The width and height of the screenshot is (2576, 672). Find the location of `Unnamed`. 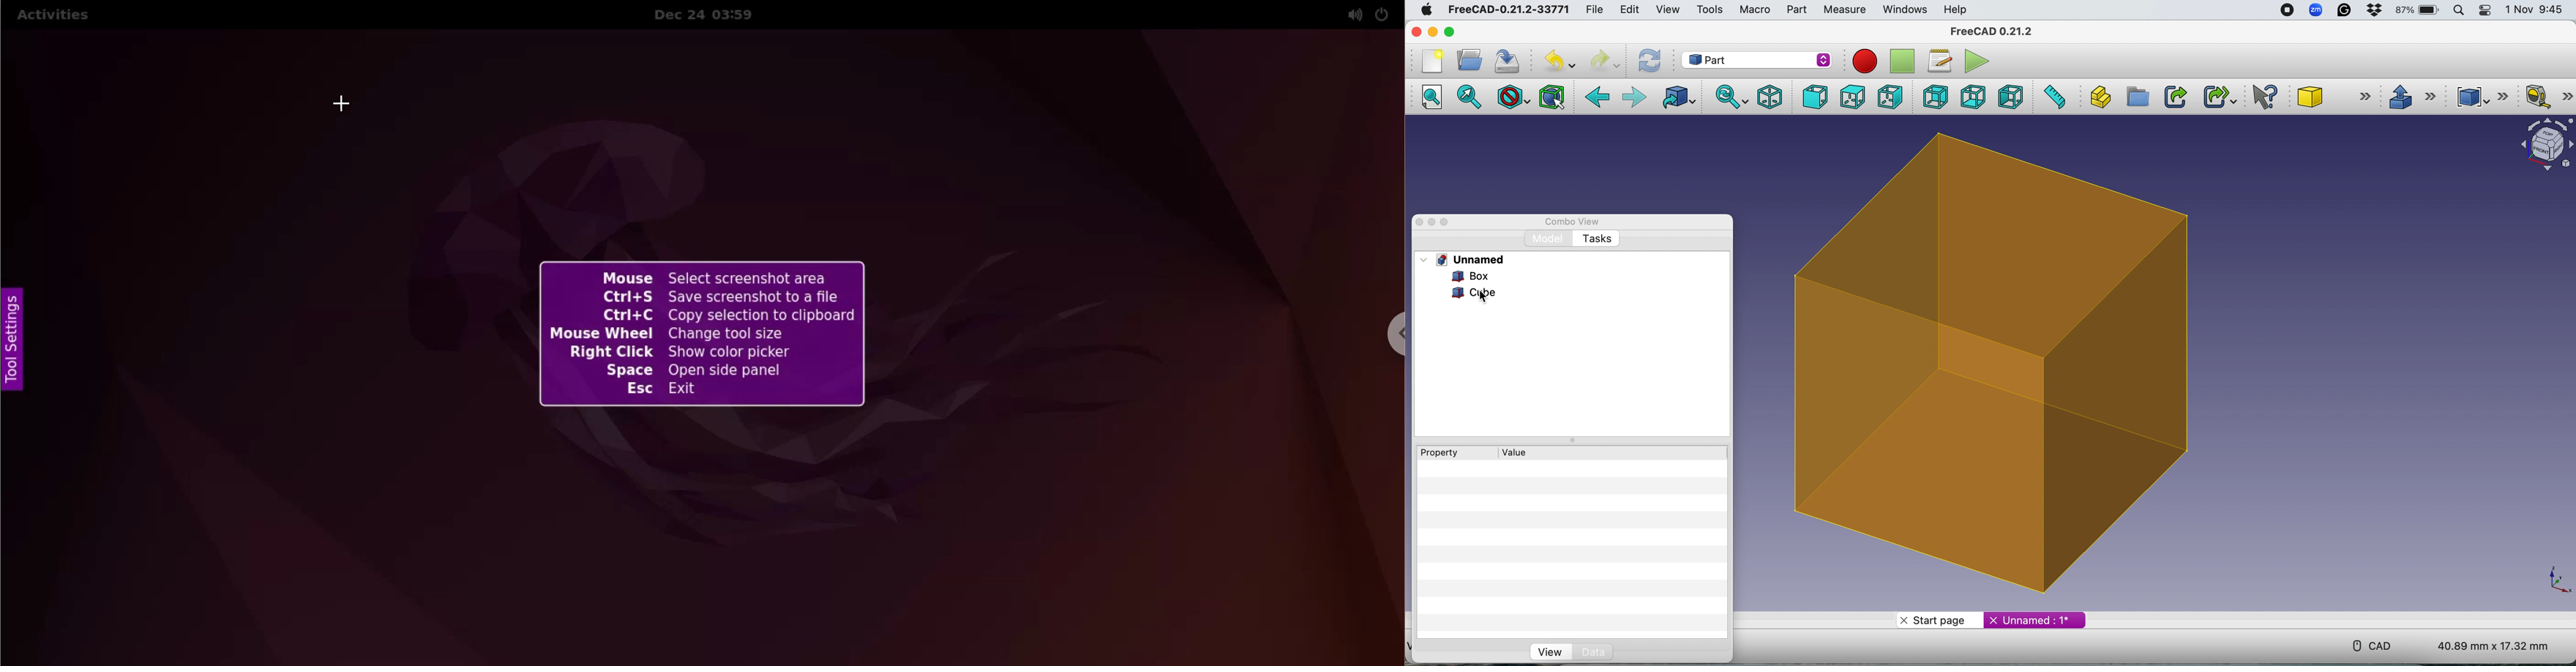

Unnamed is located at coordinates (1473, 259).